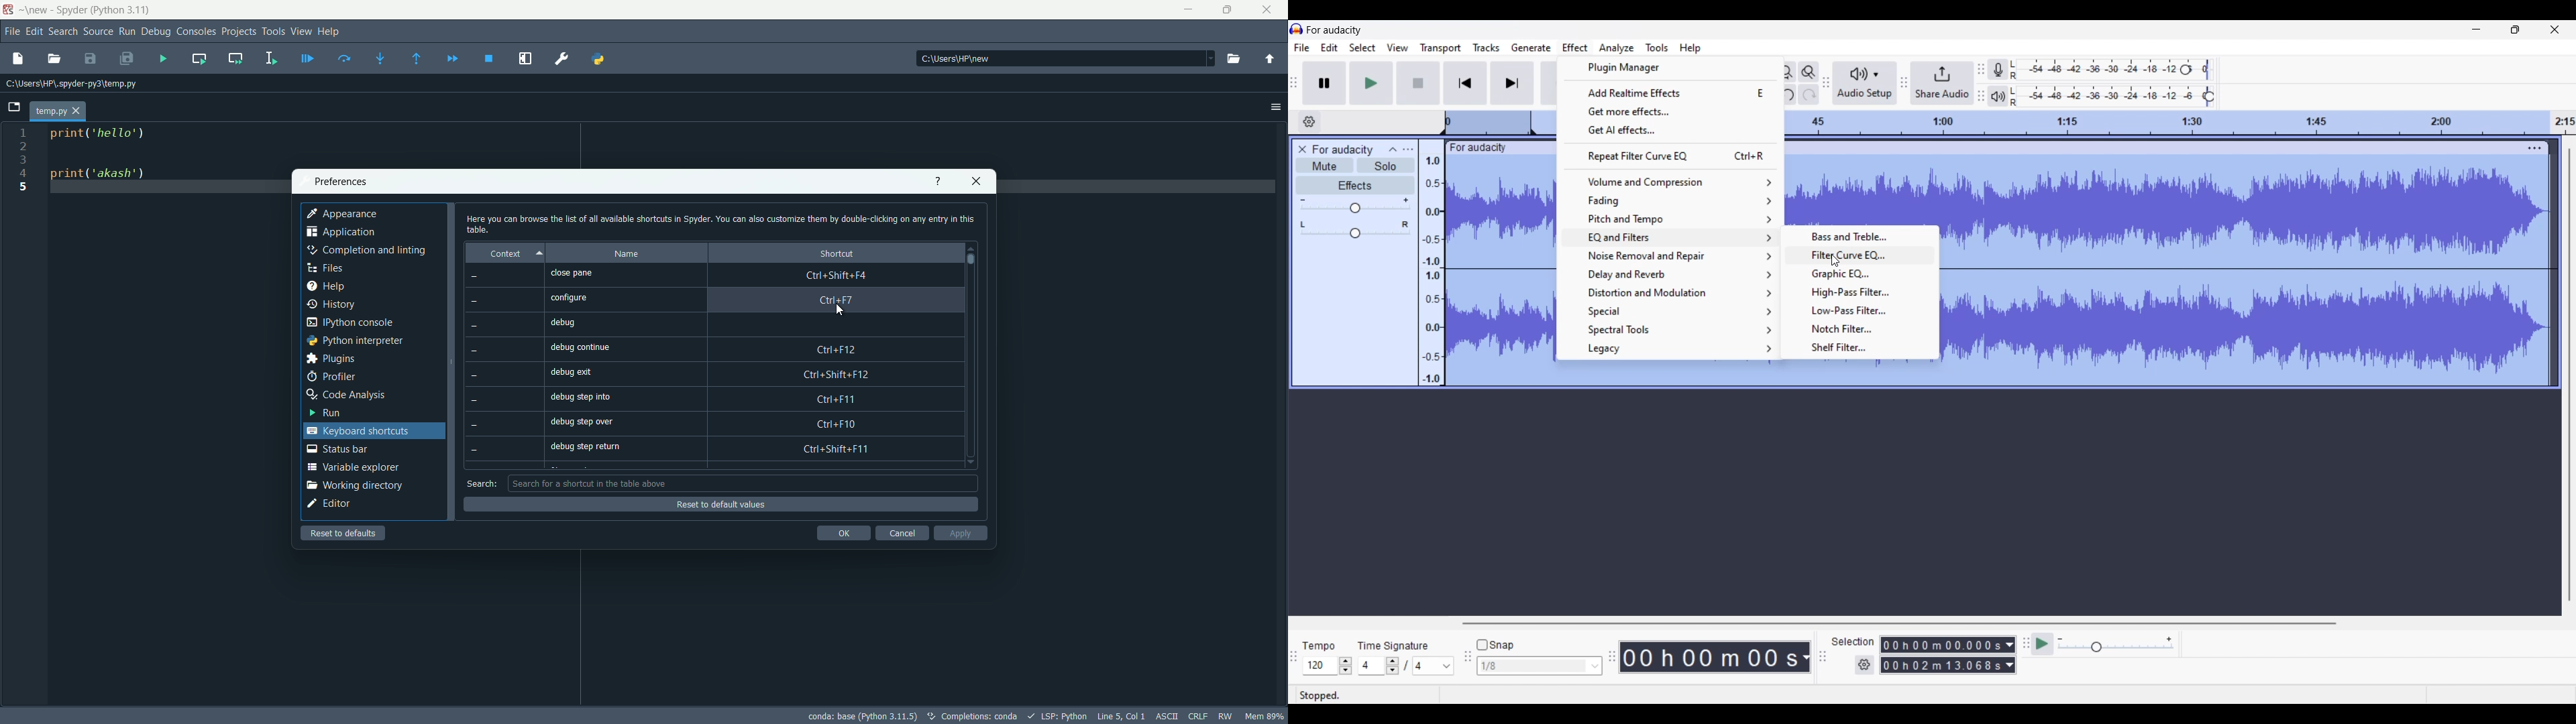  Describe the element at coordinates (729, 420) in the screenshot. I see `debug step over Ctri+F10` at that location.